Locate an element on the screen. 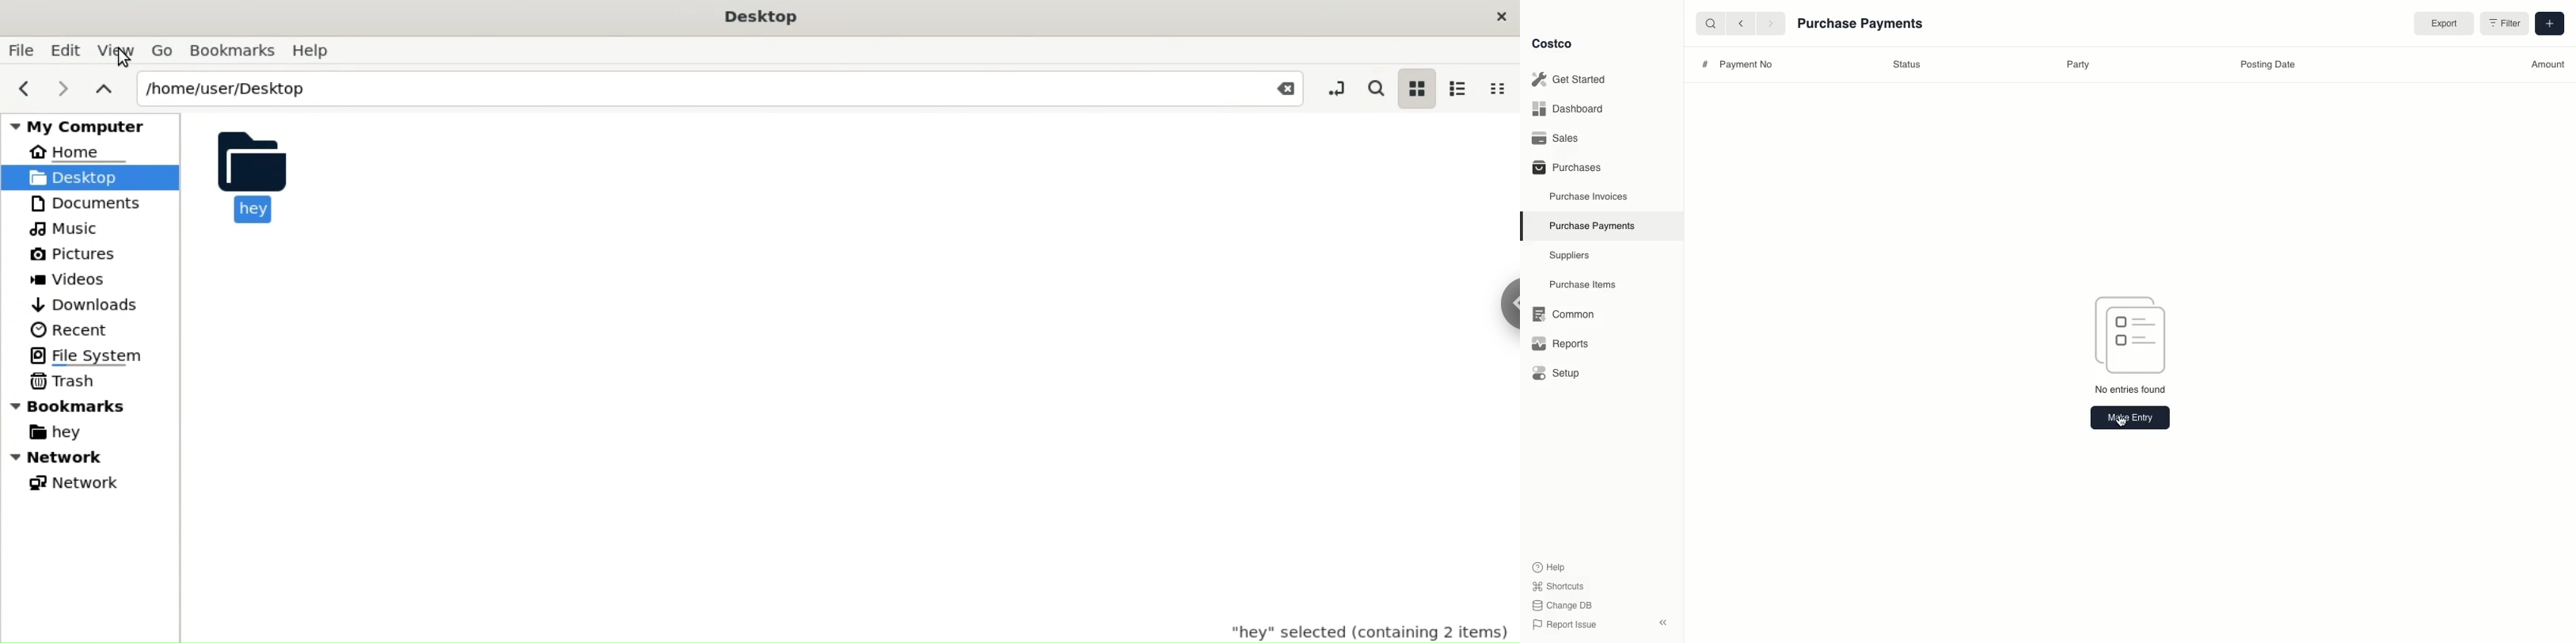 This screenshot has width=2576, height=644. Purchases is located at coordinates (1566, 167).